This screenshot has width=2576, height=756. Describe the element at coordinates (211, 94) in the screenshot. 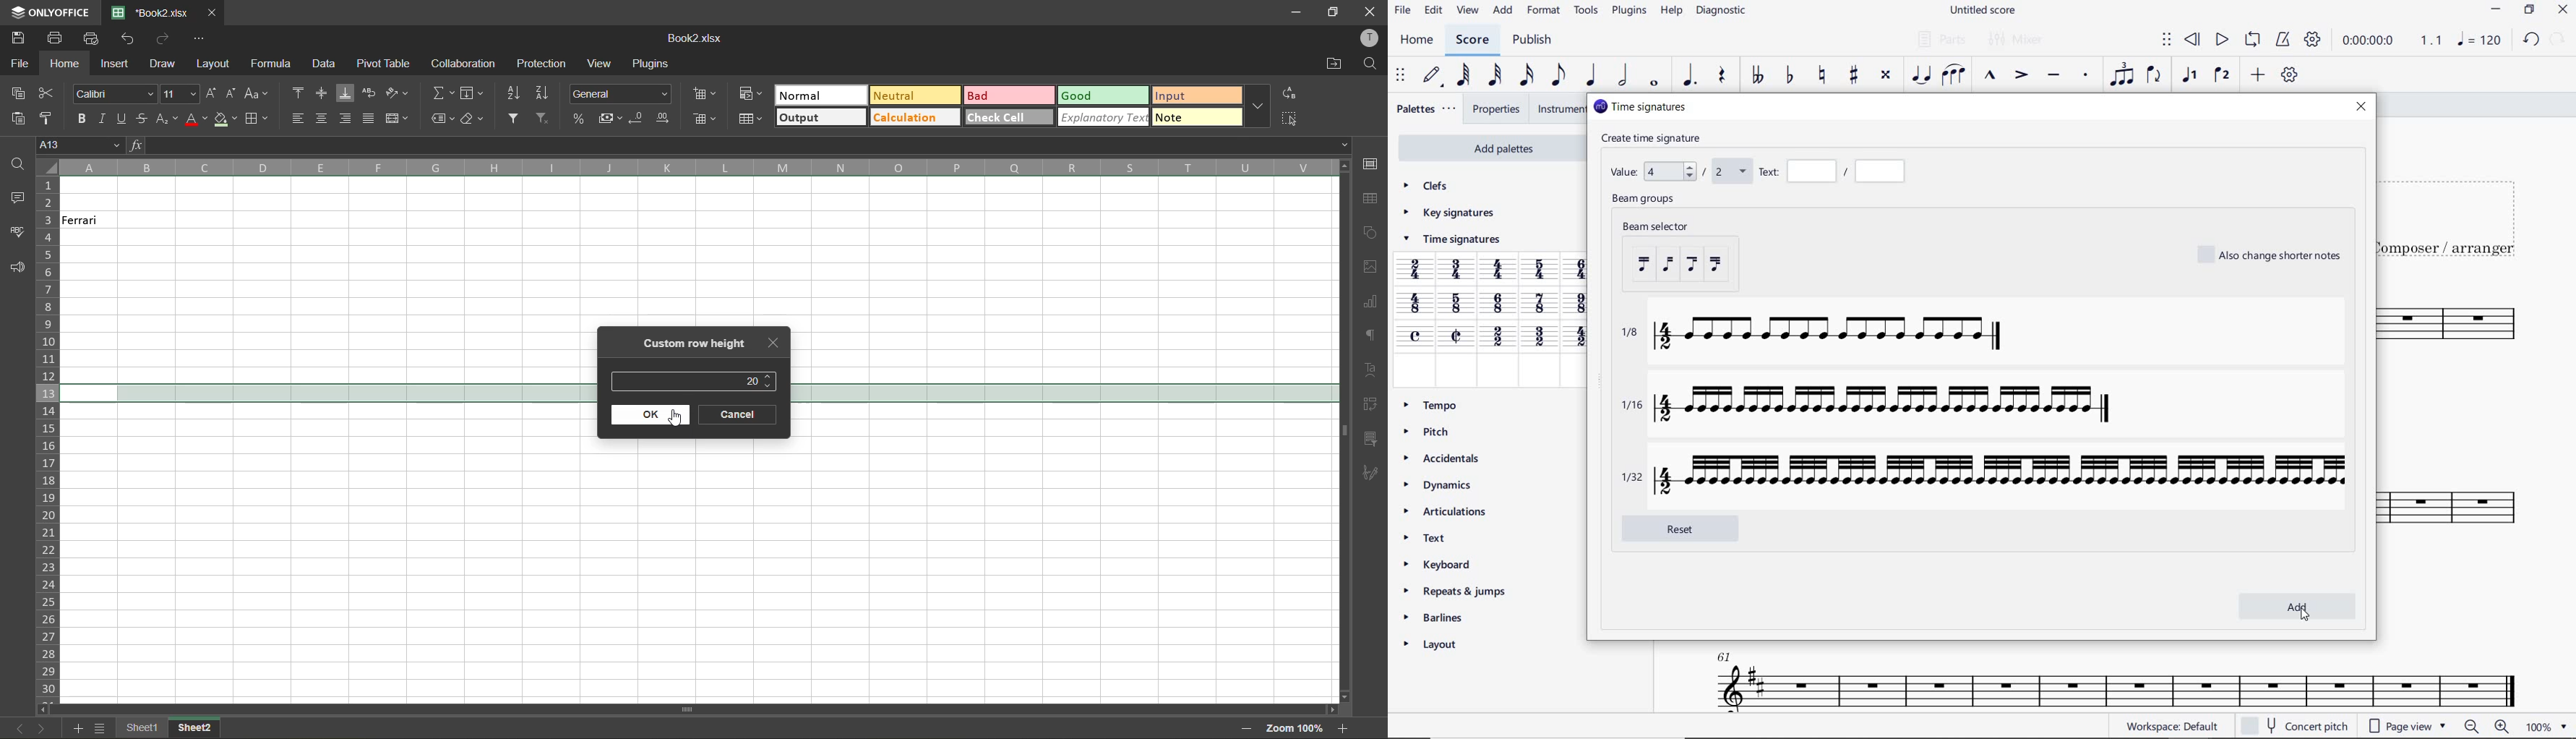

I see `increment size` at that location.